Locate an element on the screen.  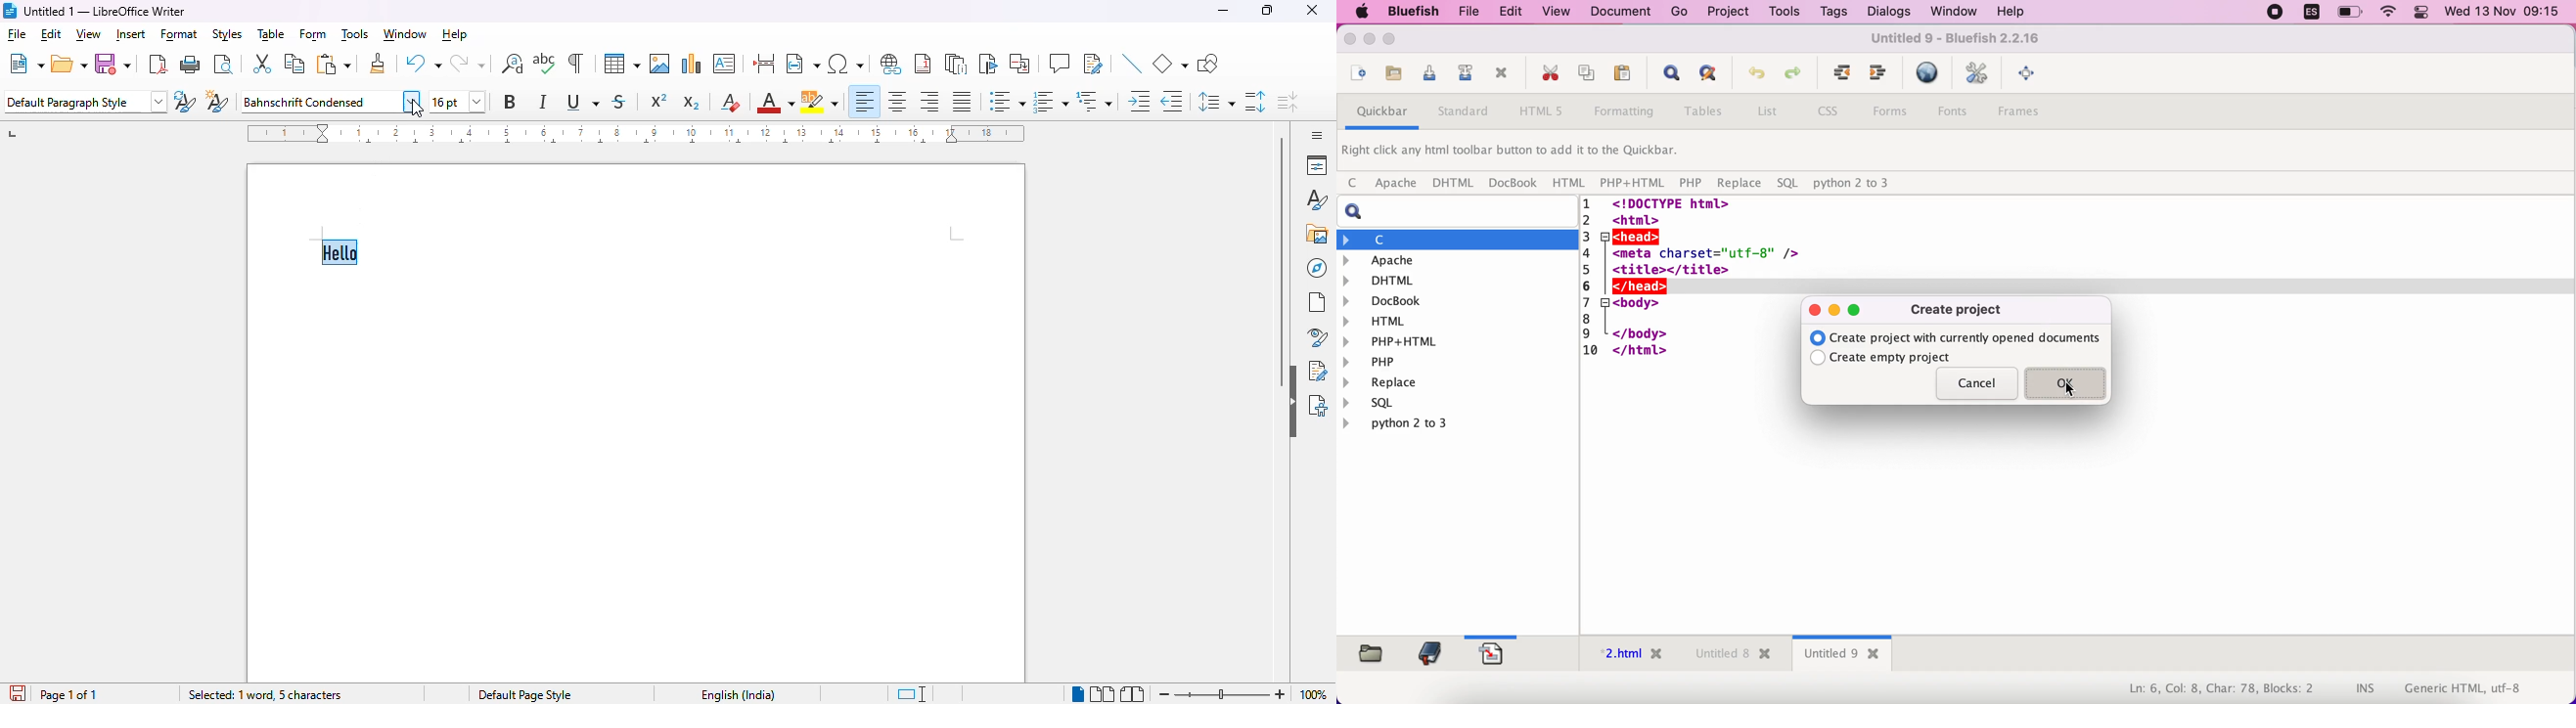
close is located at coordinates (1816, 310).